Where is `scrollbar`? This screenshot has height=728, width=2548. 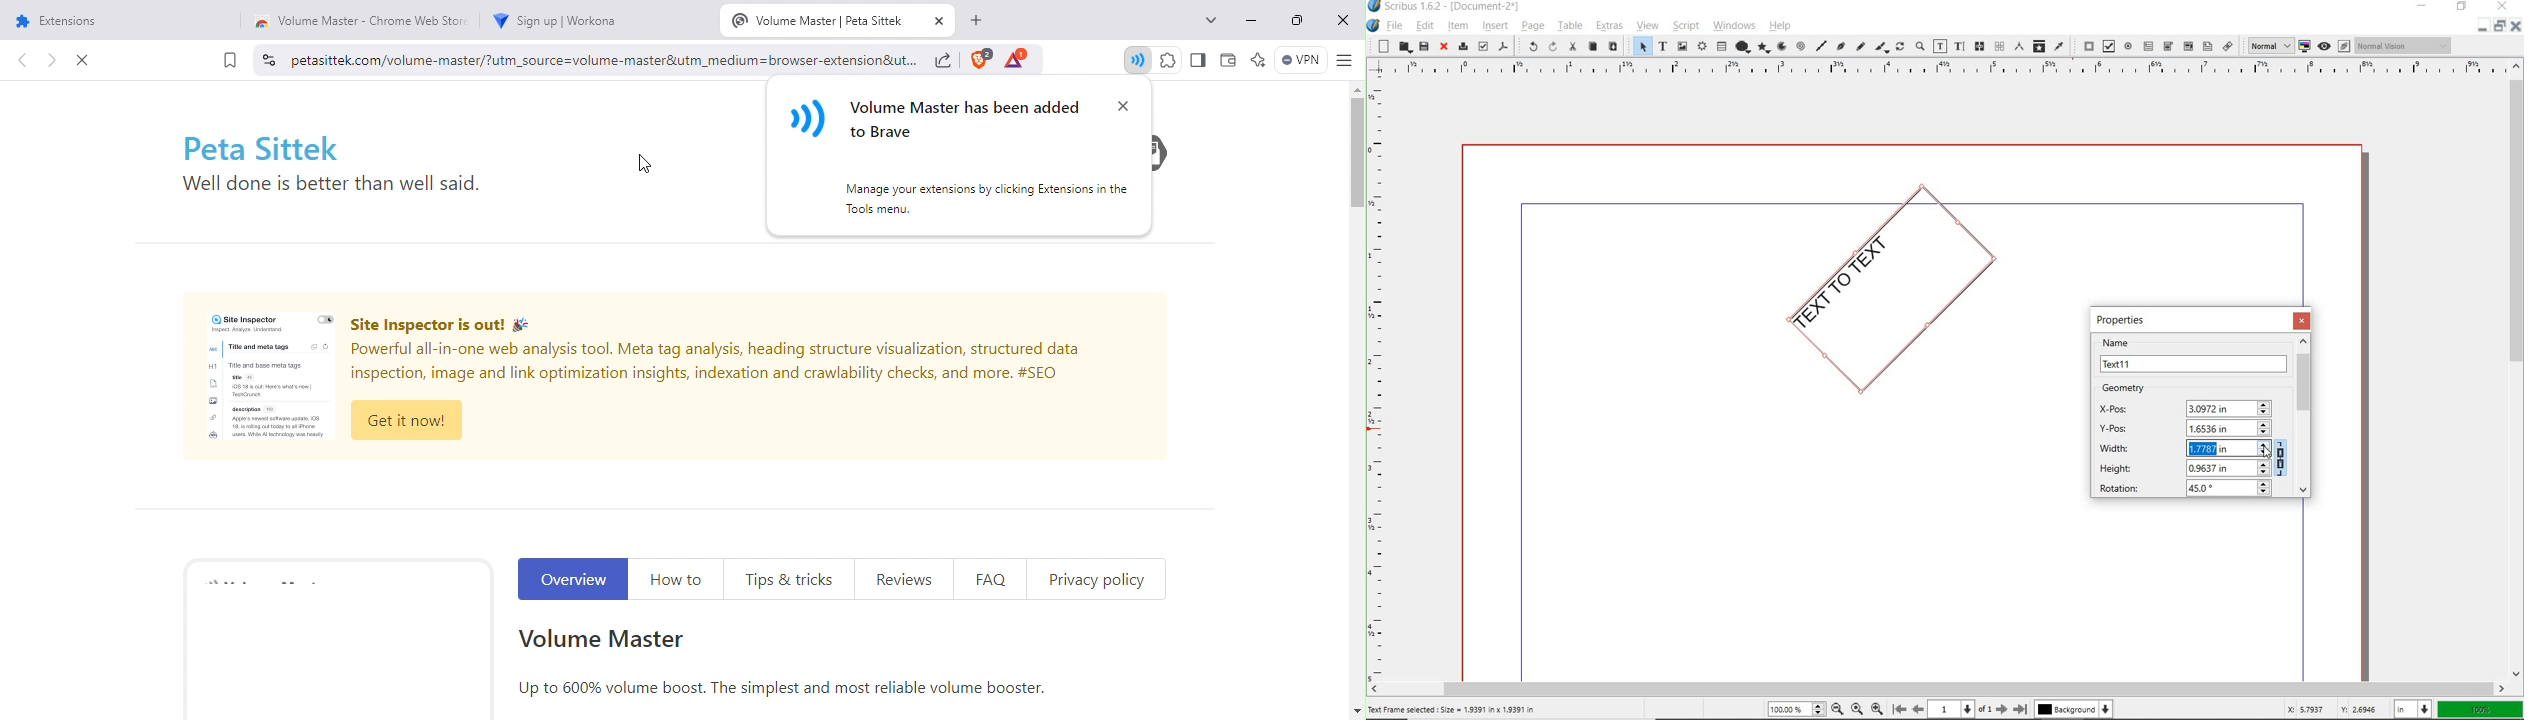
scrollbar is located at coordinates (2518, 369).